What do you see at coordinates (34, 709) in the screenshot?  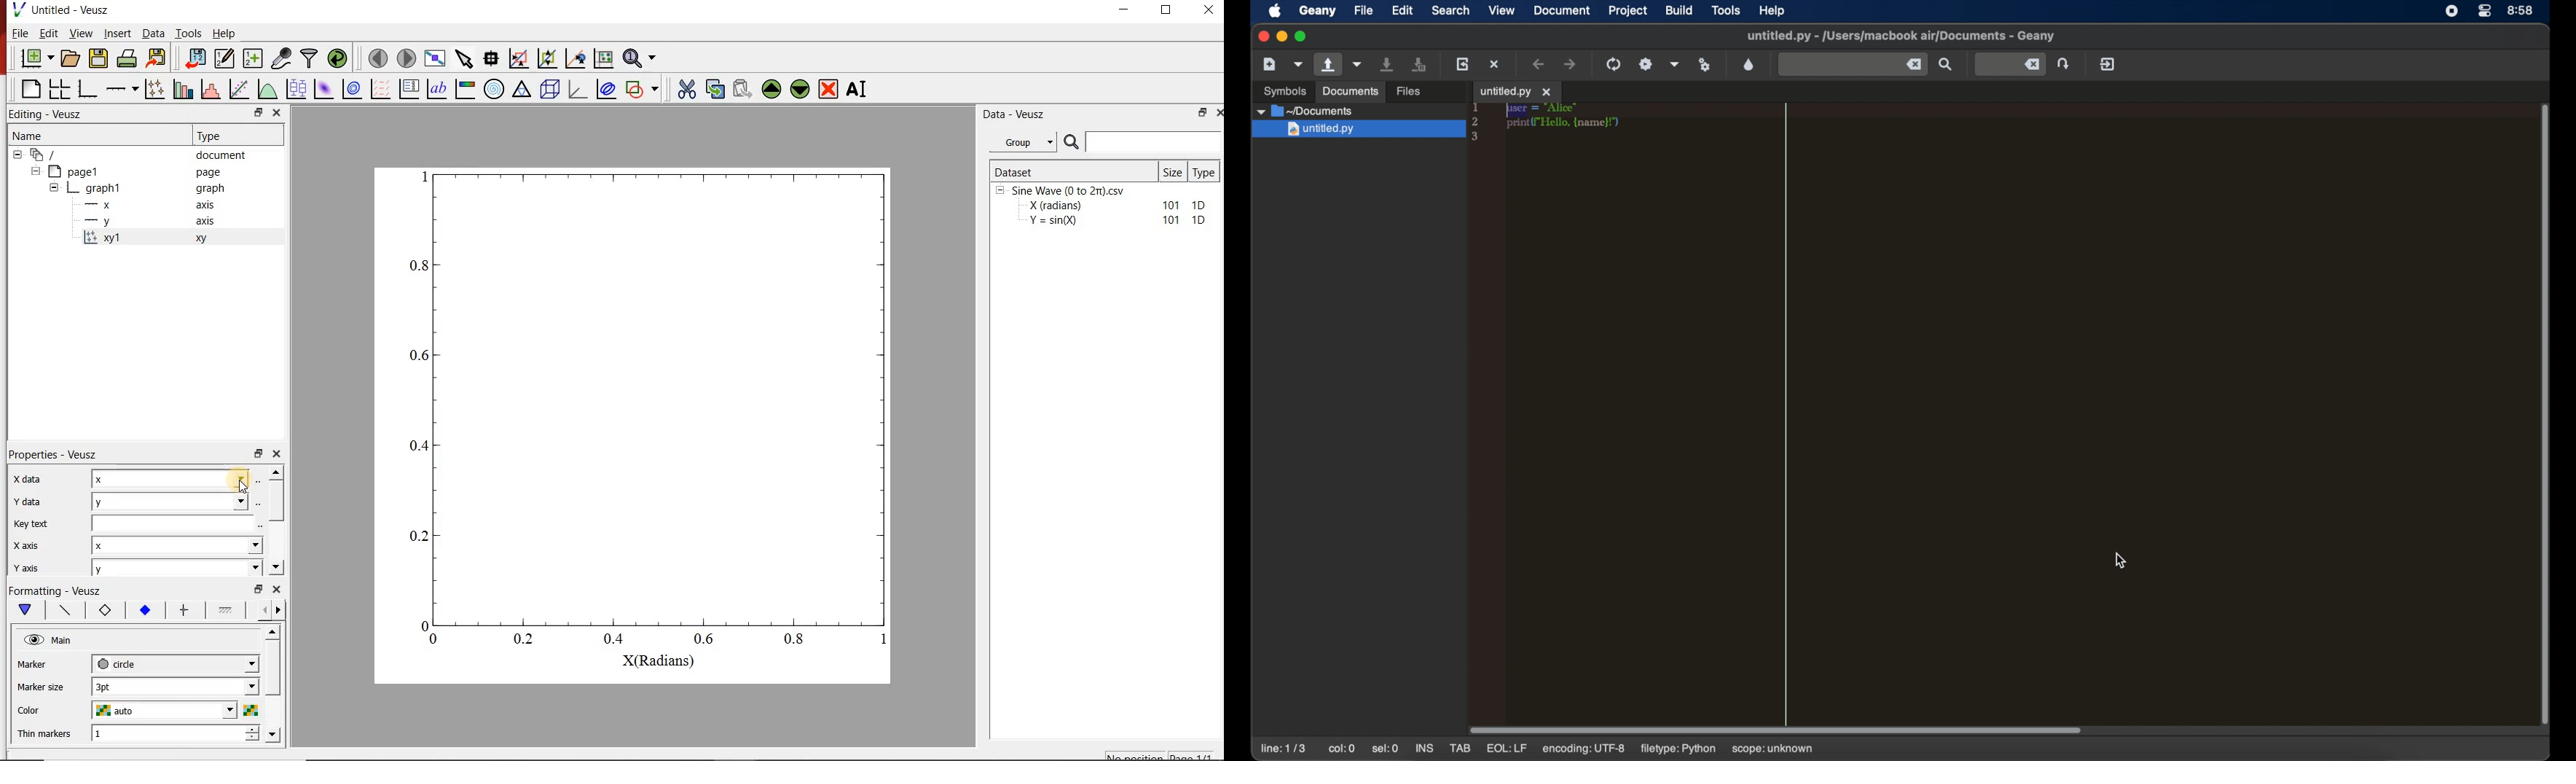 I see `Color` at bounding box center [34, 709].